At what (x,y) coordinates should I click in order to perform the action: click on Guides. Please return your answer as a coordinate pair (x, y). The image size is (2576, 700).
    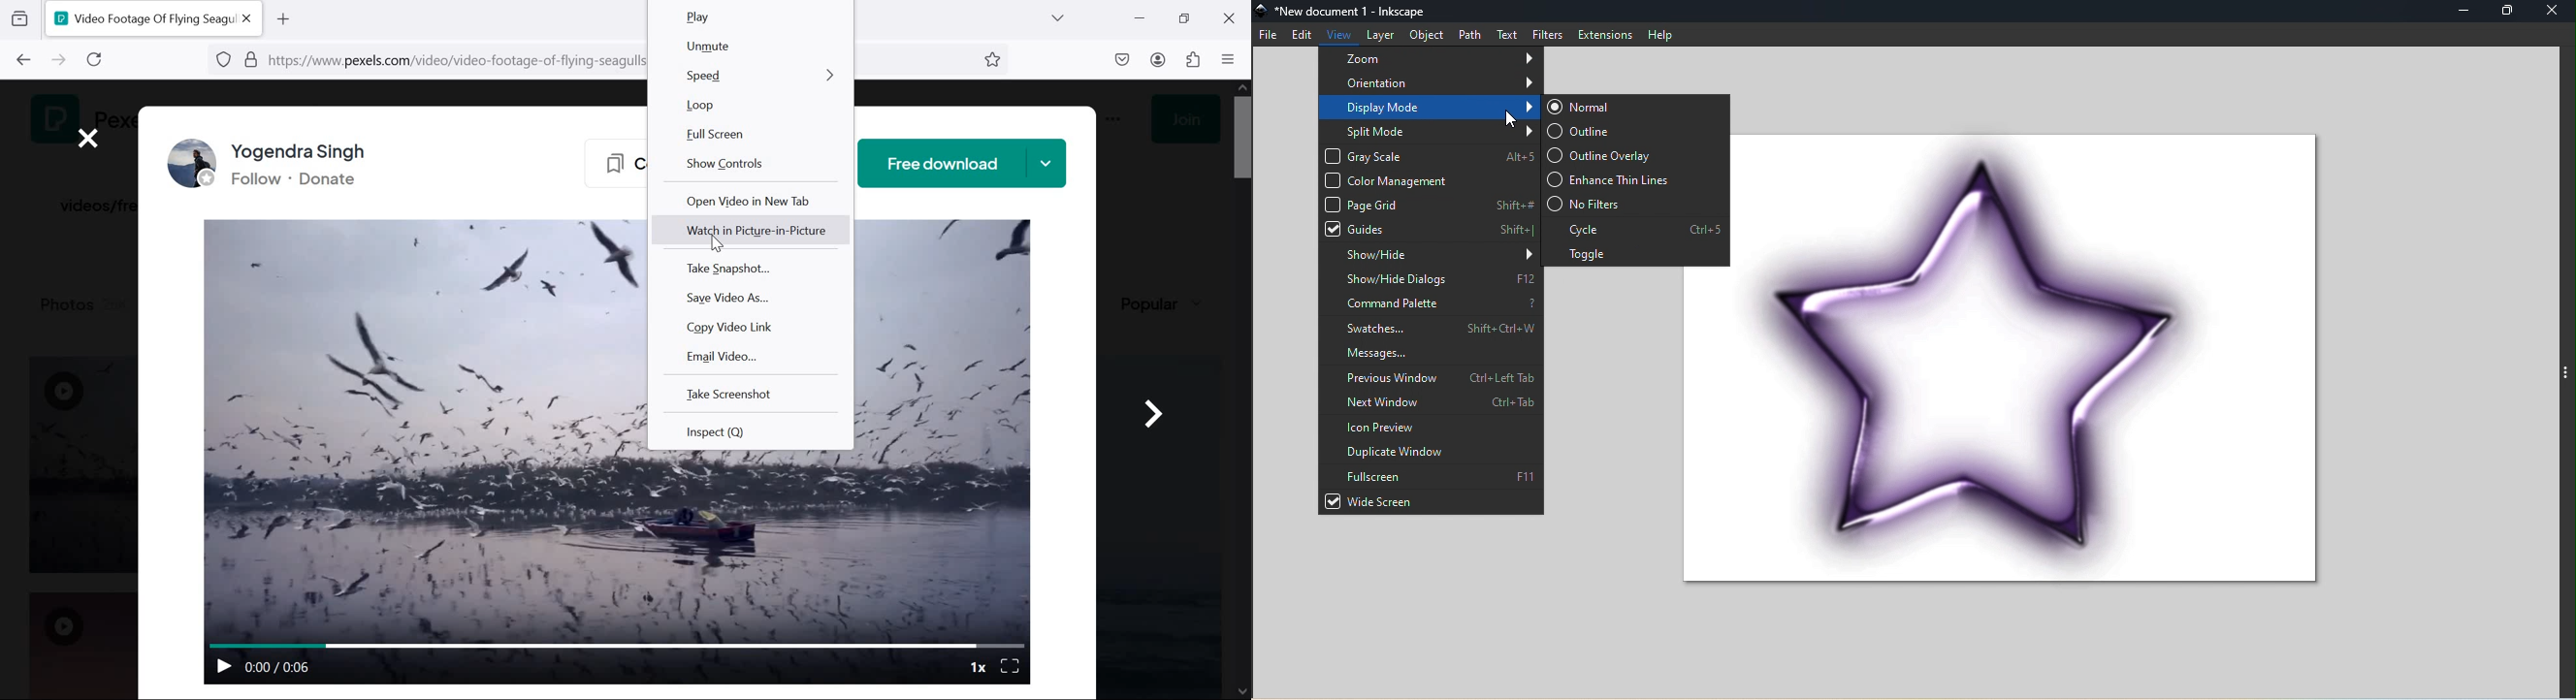
    Looking at the image, I should click on (1432, 229).